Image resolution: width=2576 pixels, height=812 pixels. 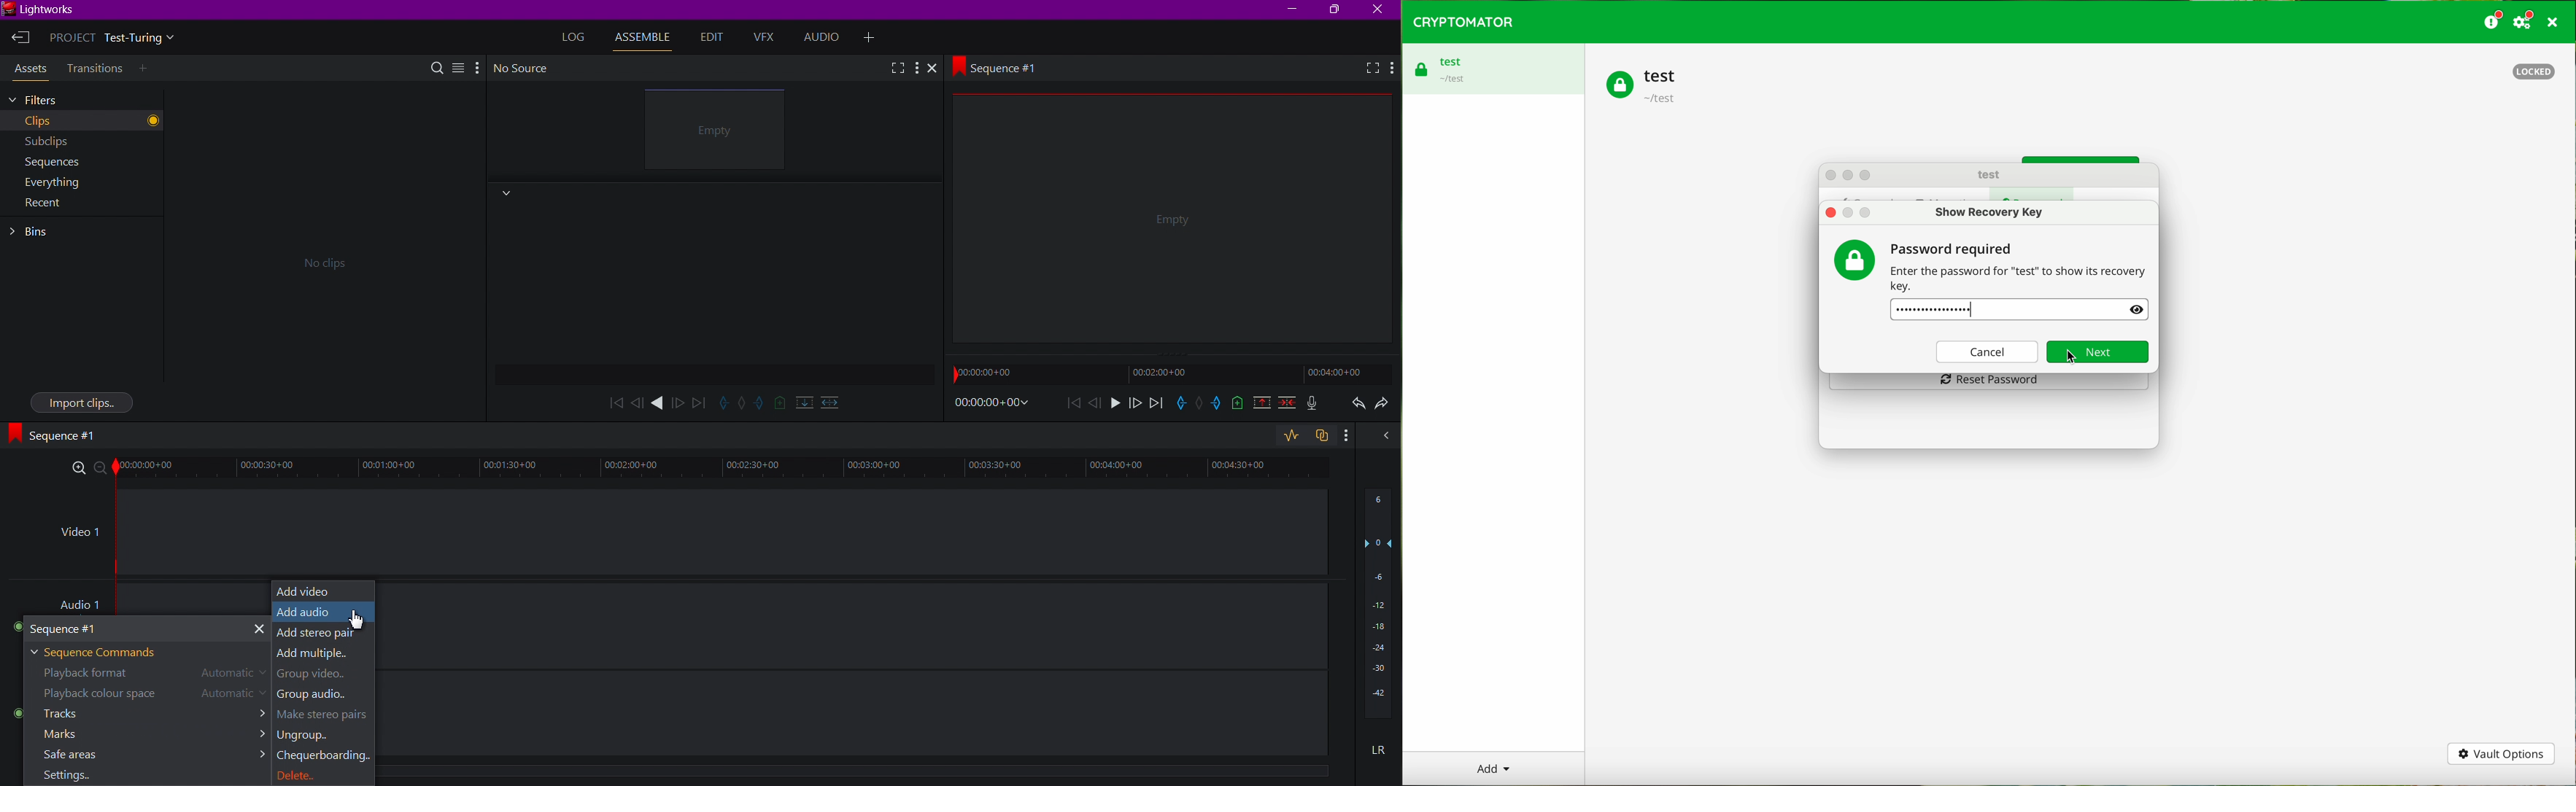 I want to click on Log, so click(x=575, y=36).